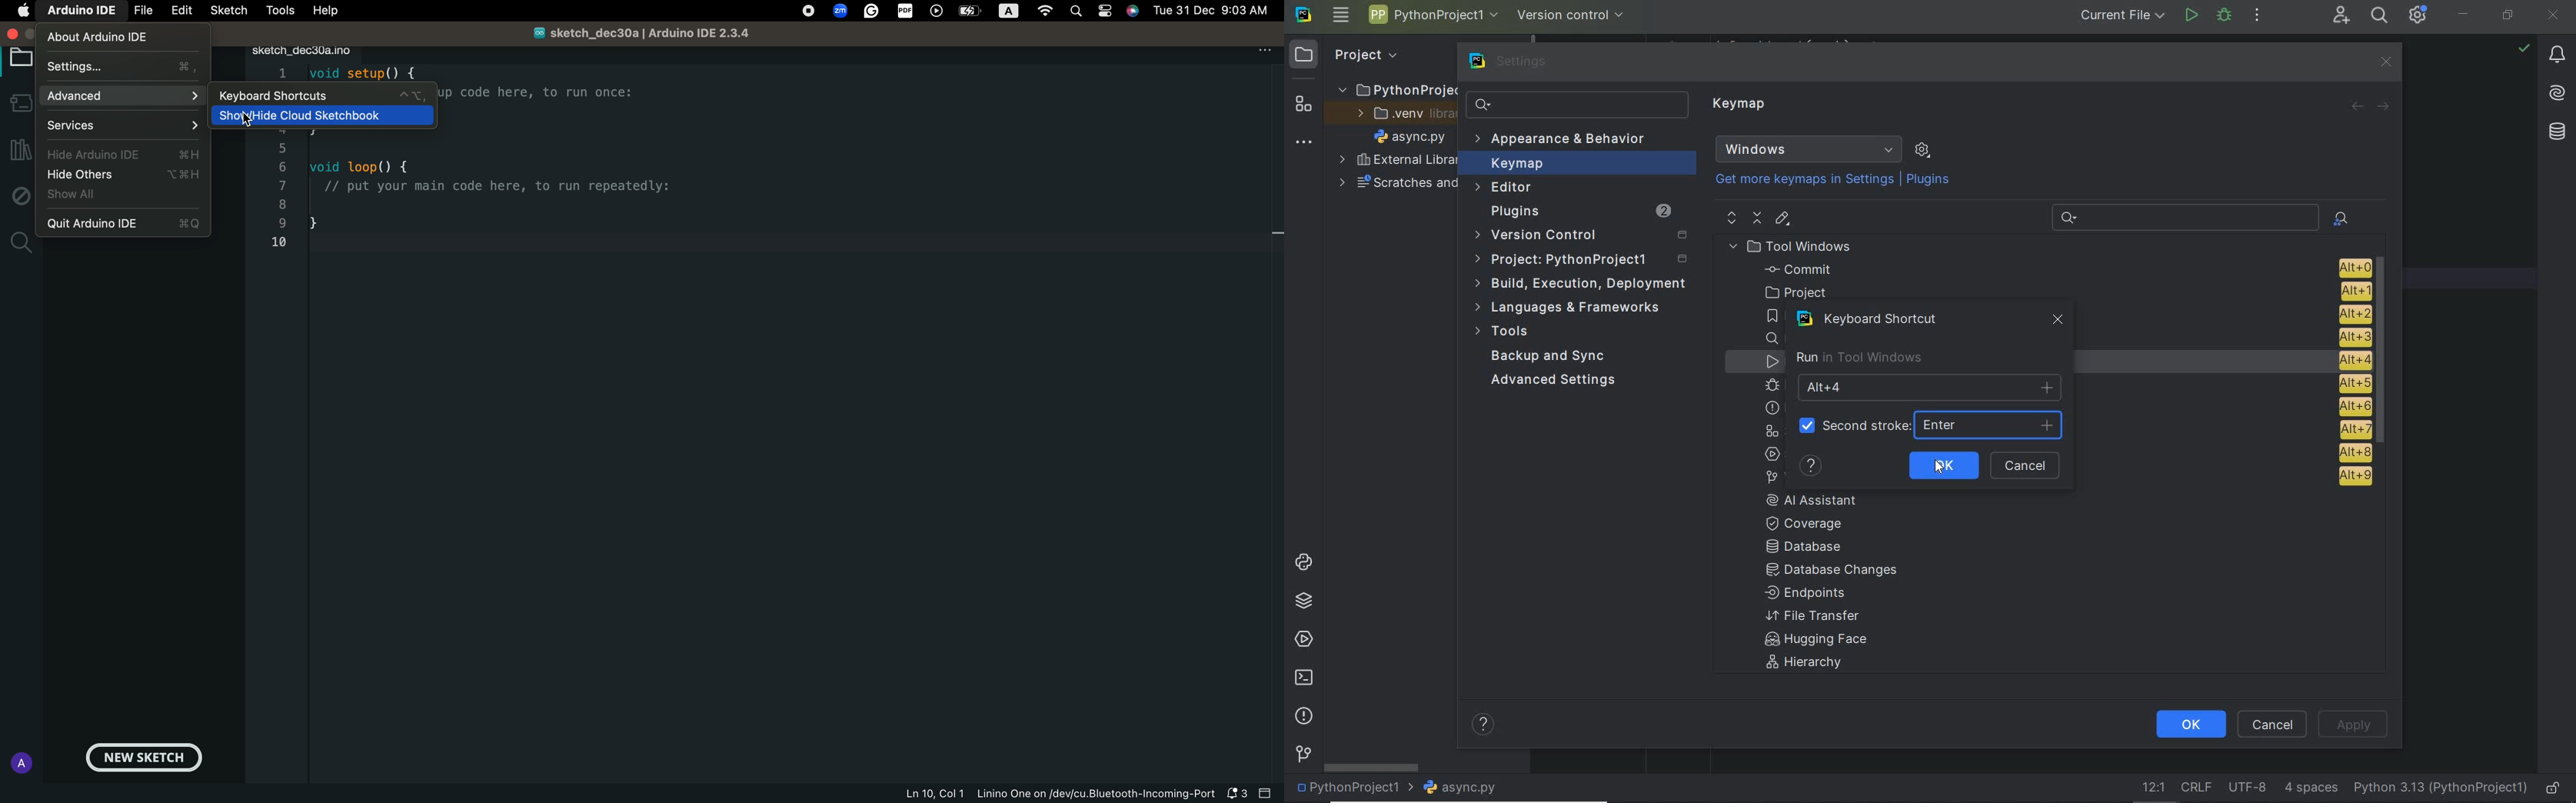 This screenshot has width=2576, height=812. I want to click on More tool windows, so click(1304, 139).